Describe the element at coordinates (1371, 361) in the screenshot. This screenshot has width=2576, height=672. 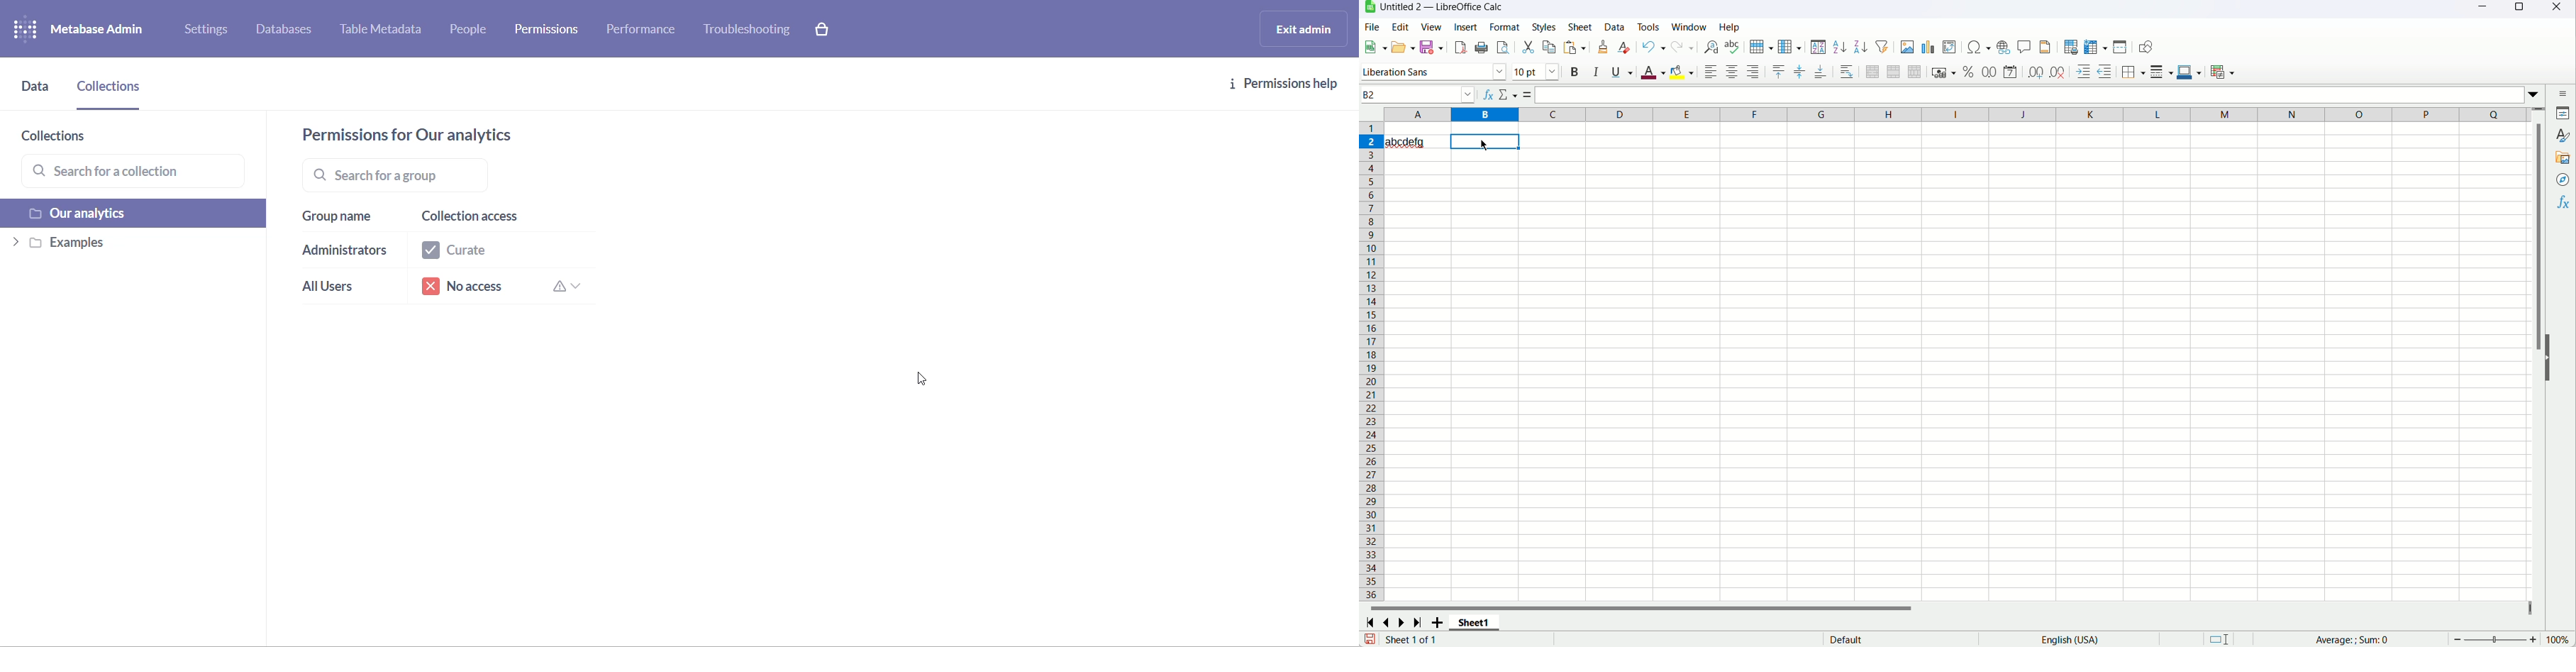
I see `rows` at that location.